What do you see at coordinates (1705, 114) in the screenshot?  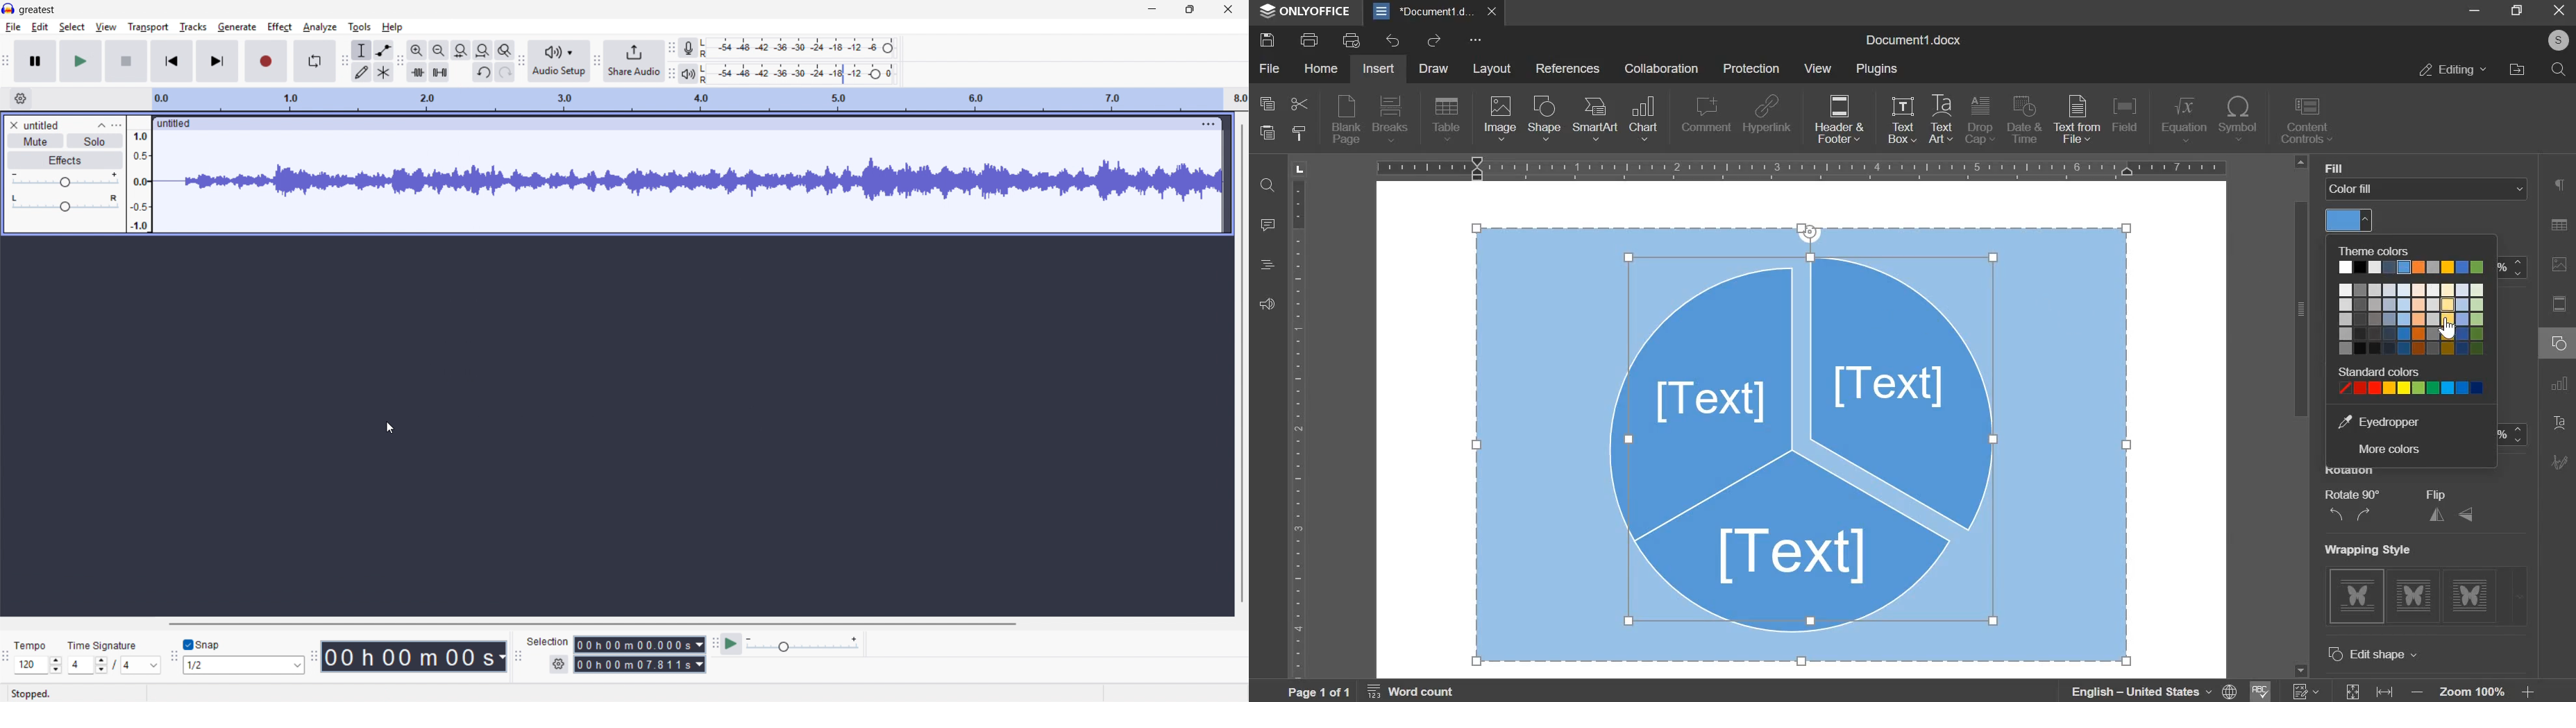 I see `comment` at bounding box center [1705, 114].